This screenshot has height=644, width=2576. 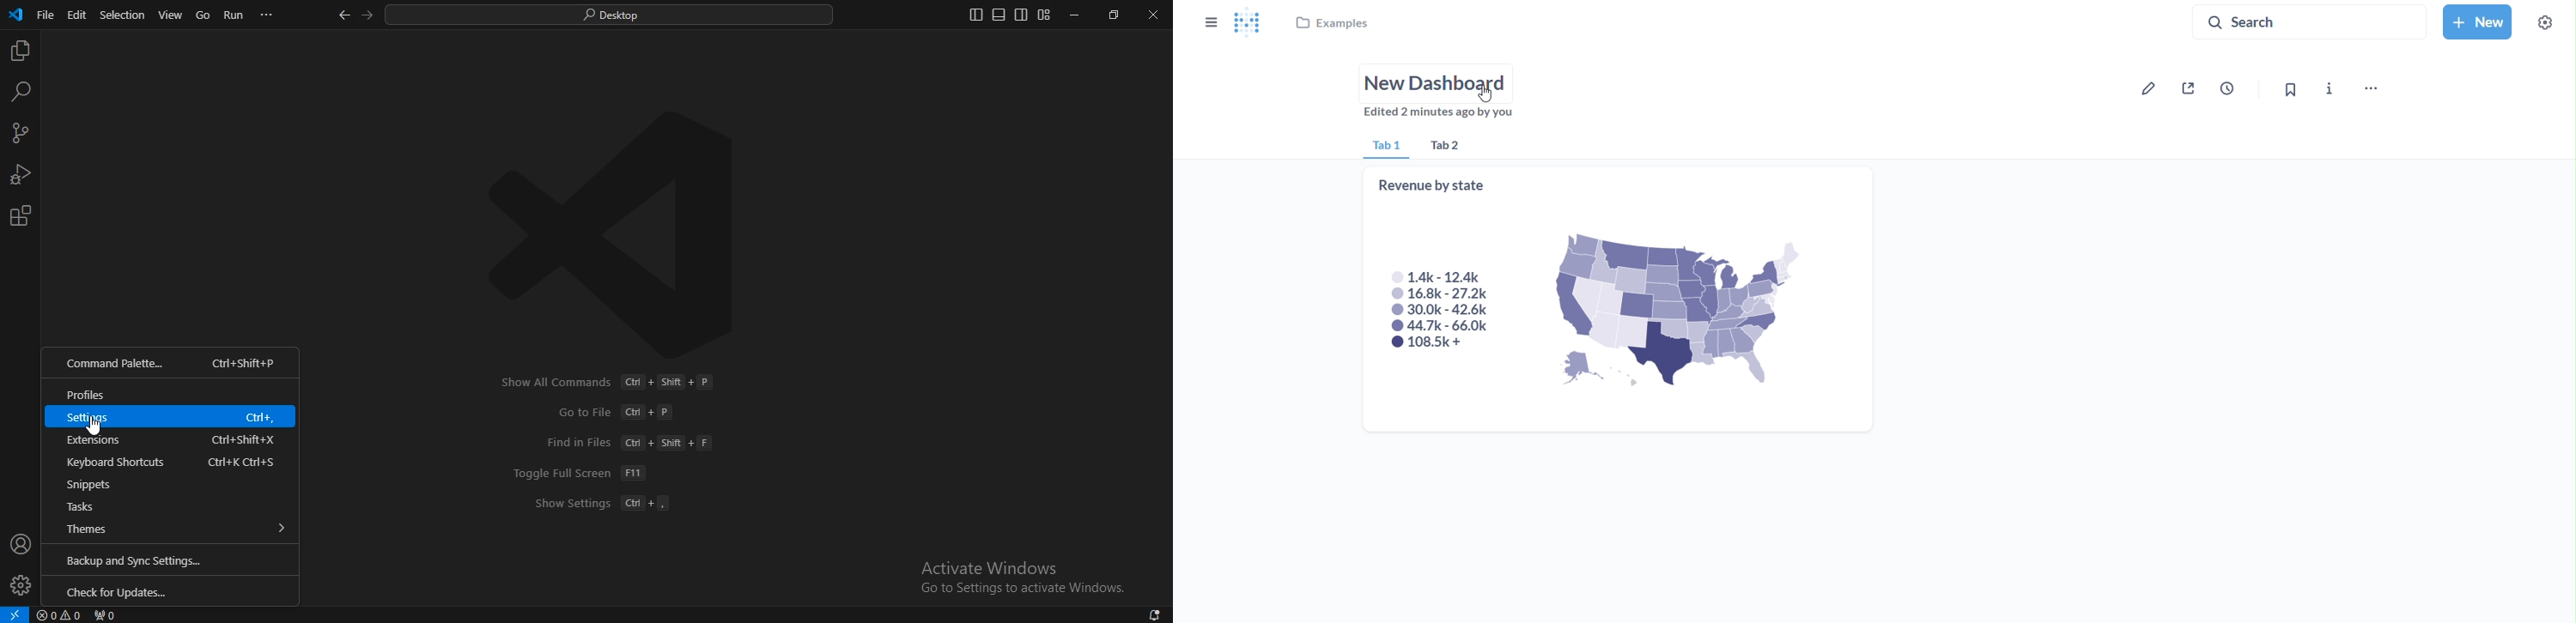 What do you see at coordinates (1210, 22) in the screenshot?
I see `close sidebar` at bounding box center [1210, 22].